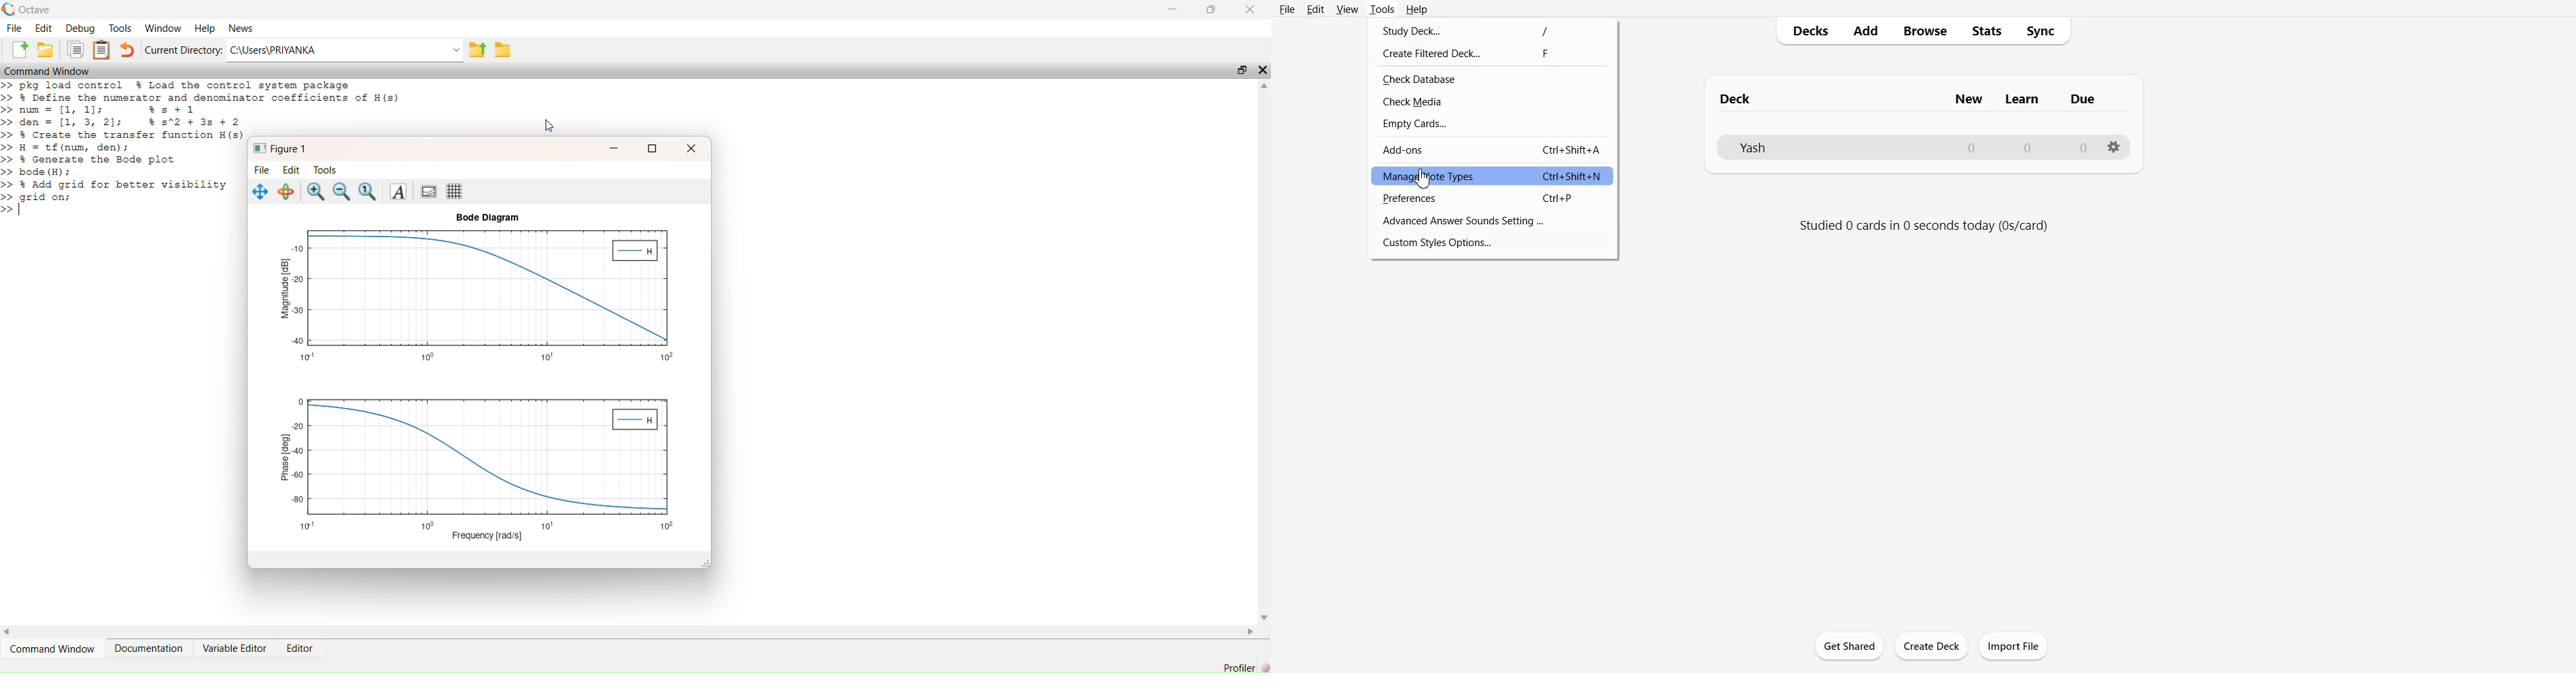 The width and height of the screenshot is (2576, 700). What do you see at coordinates (2013, 646) in the screenshot?
I see `Import File` at bounding box center [2013, 646].